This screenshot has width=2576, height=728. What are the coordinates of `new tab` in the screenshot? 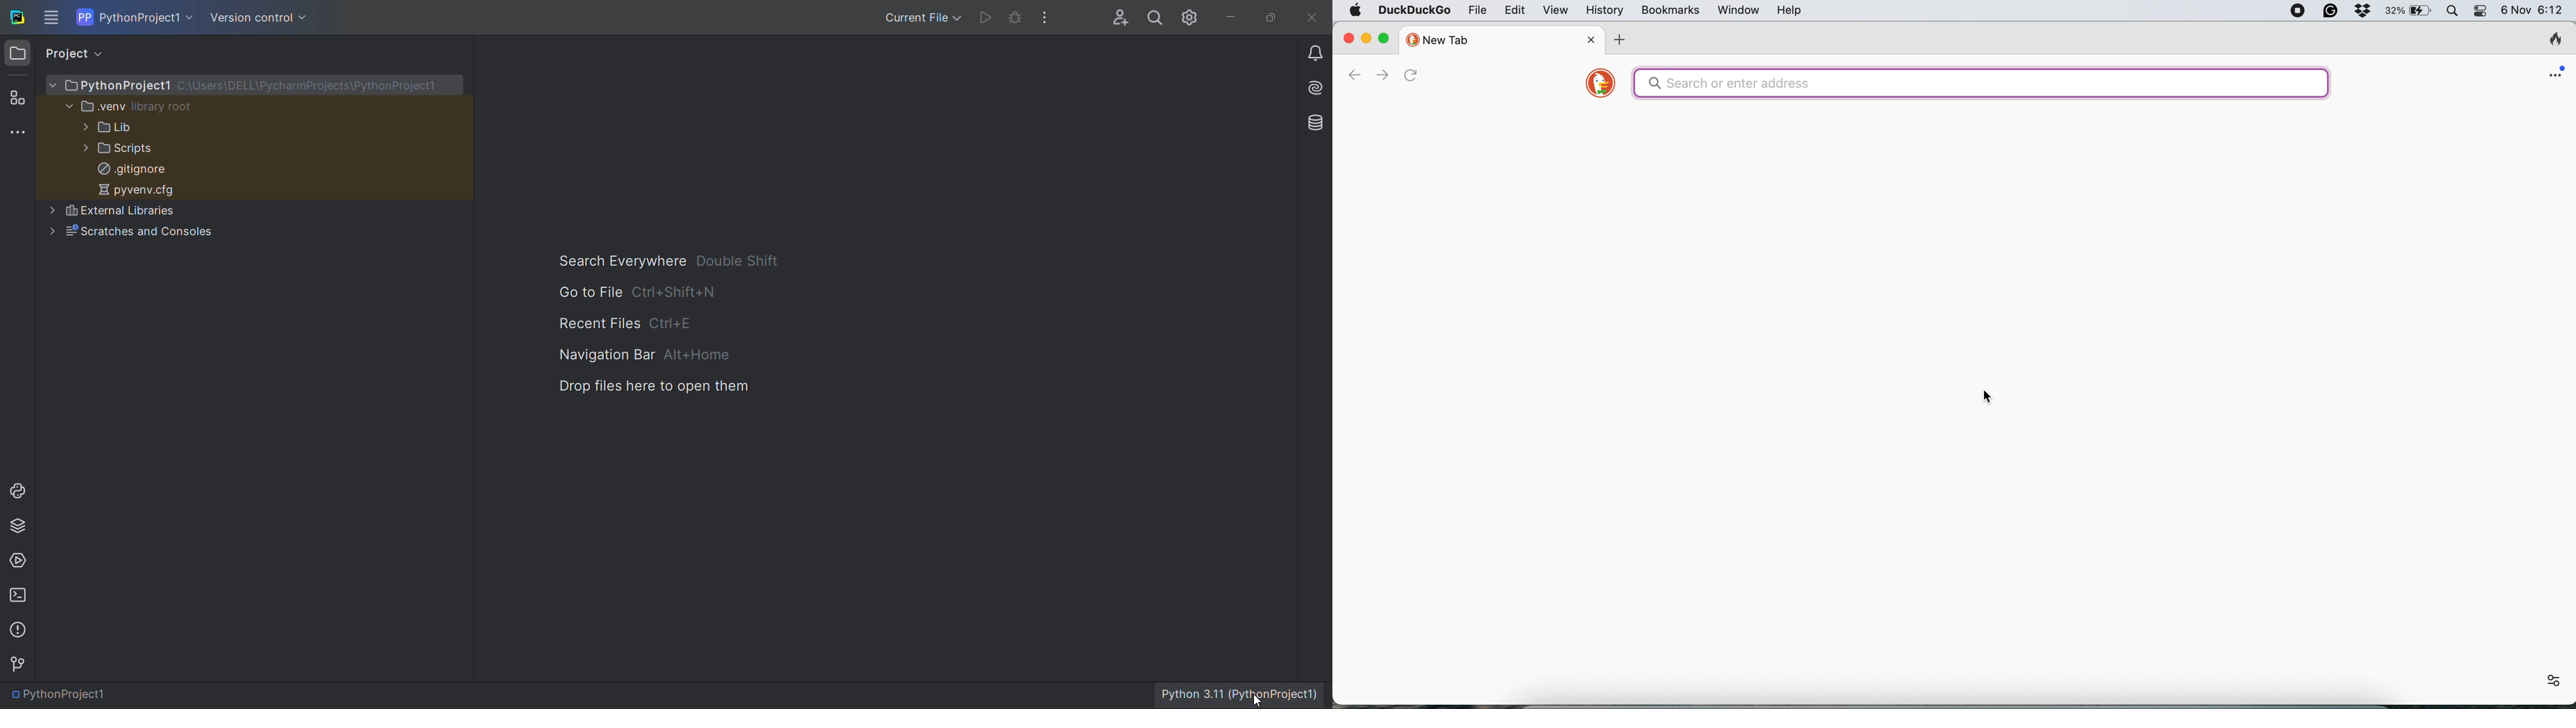 It's located at (1491, 39).